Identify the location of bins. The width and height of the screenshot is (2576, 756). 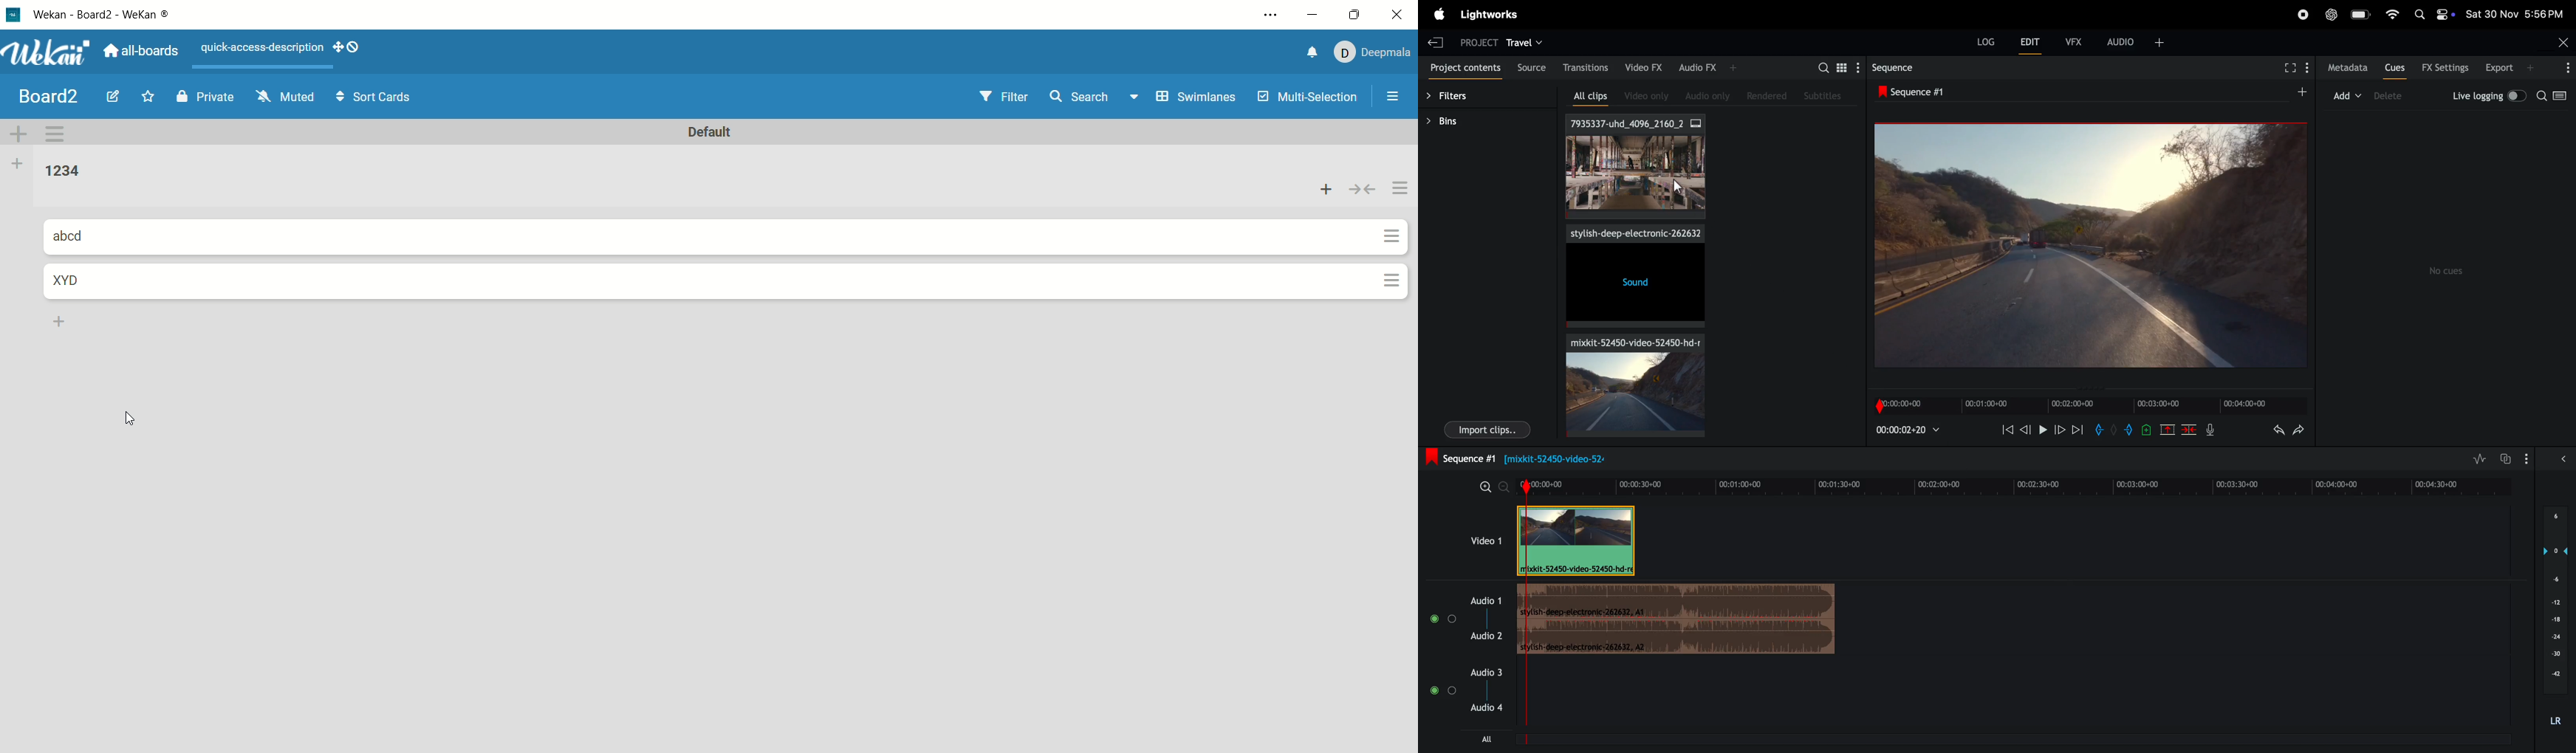
(1450, 121).